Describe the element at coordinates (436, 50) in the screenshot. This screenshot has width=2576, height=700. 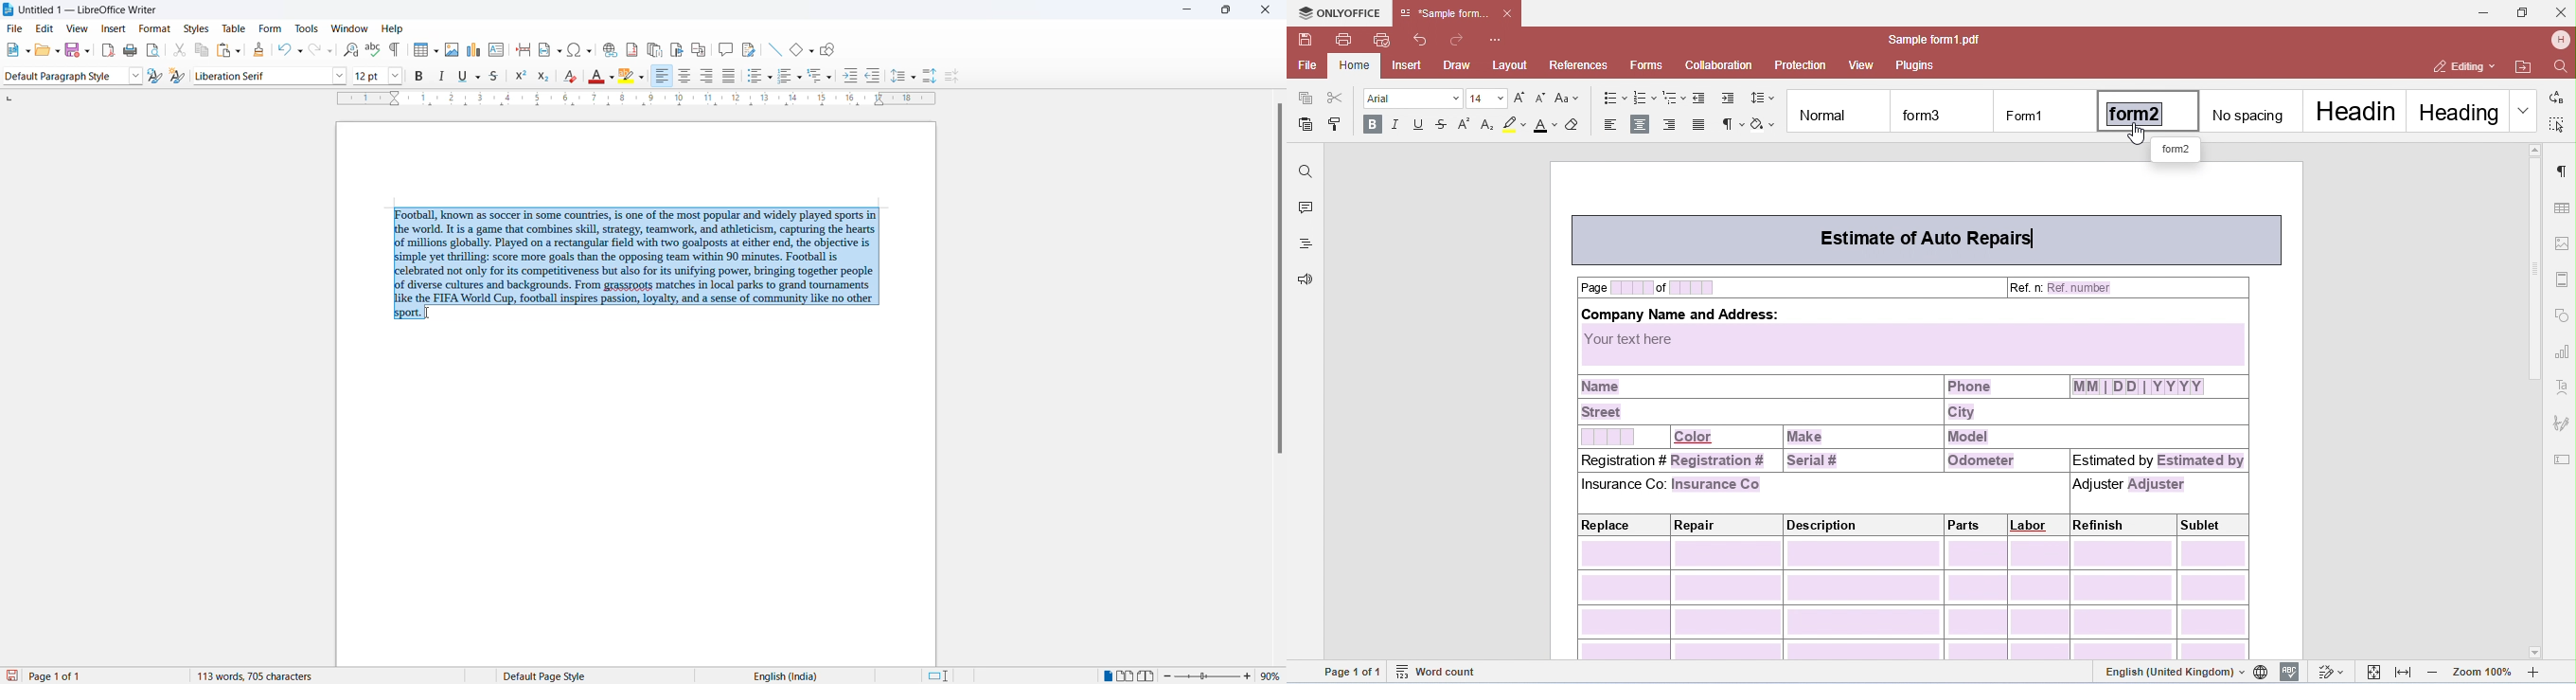
I see `insert table grid` at that location.